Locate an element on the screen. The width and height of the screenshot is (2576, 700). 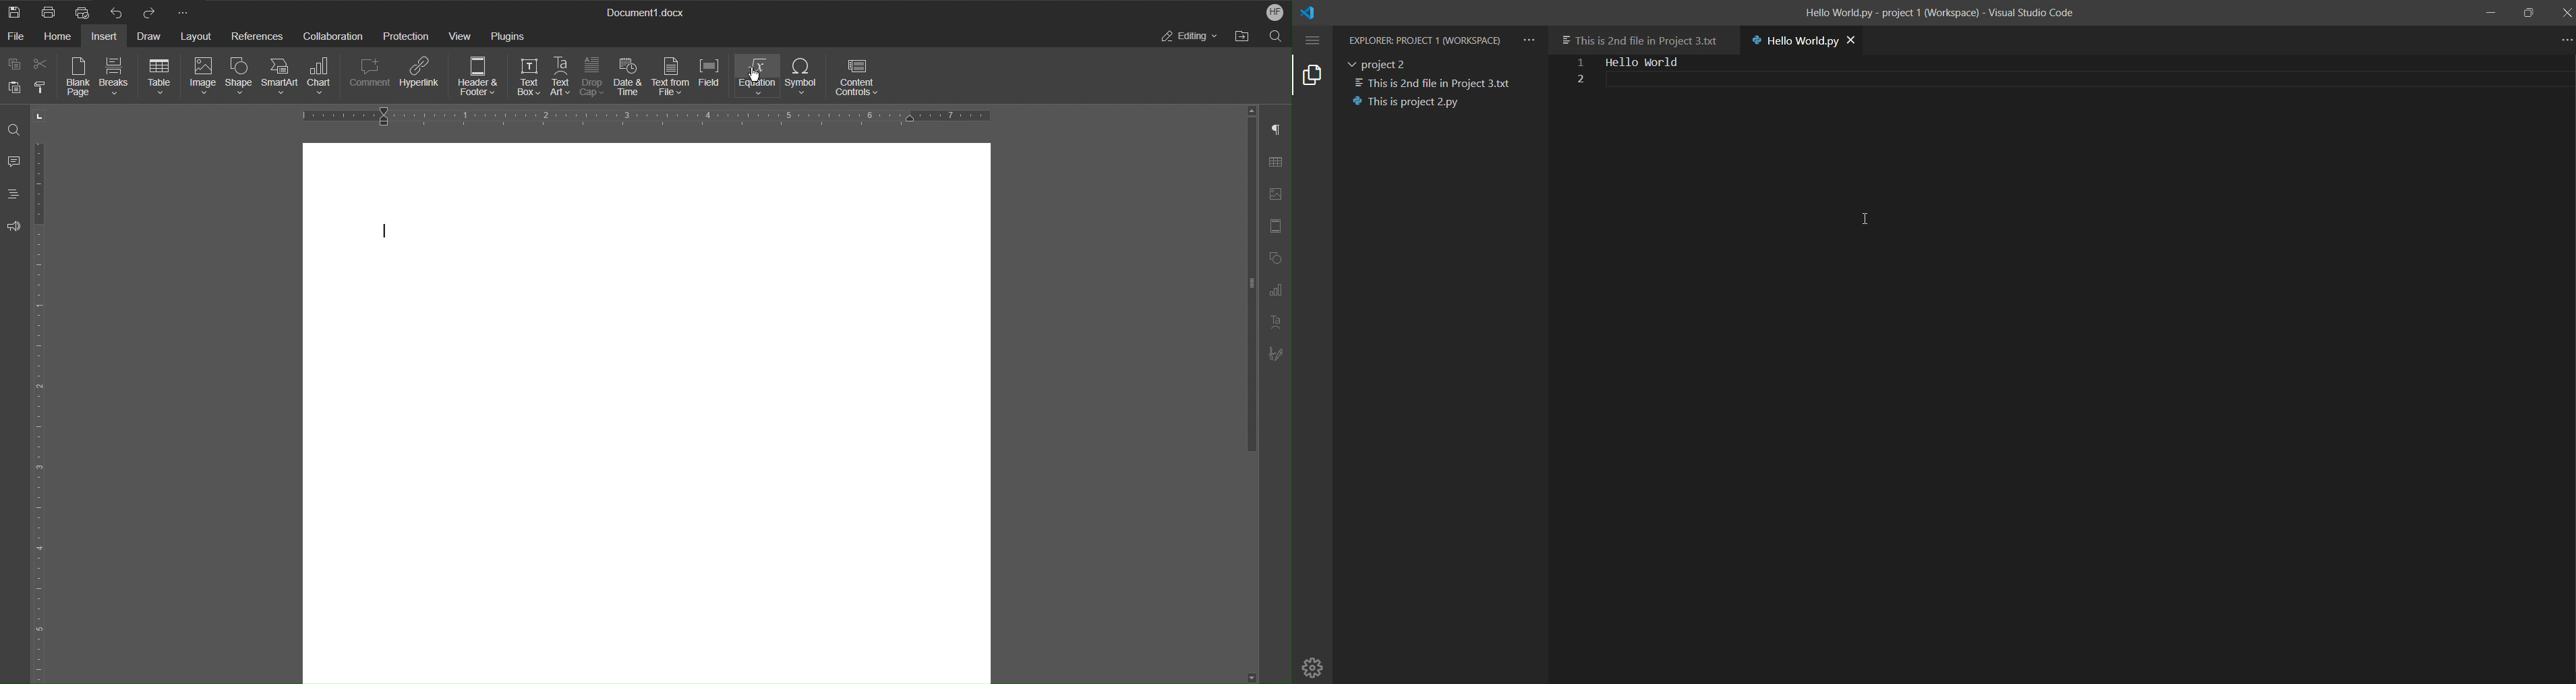
Shape Settings is located at coordinates (1275, 258).